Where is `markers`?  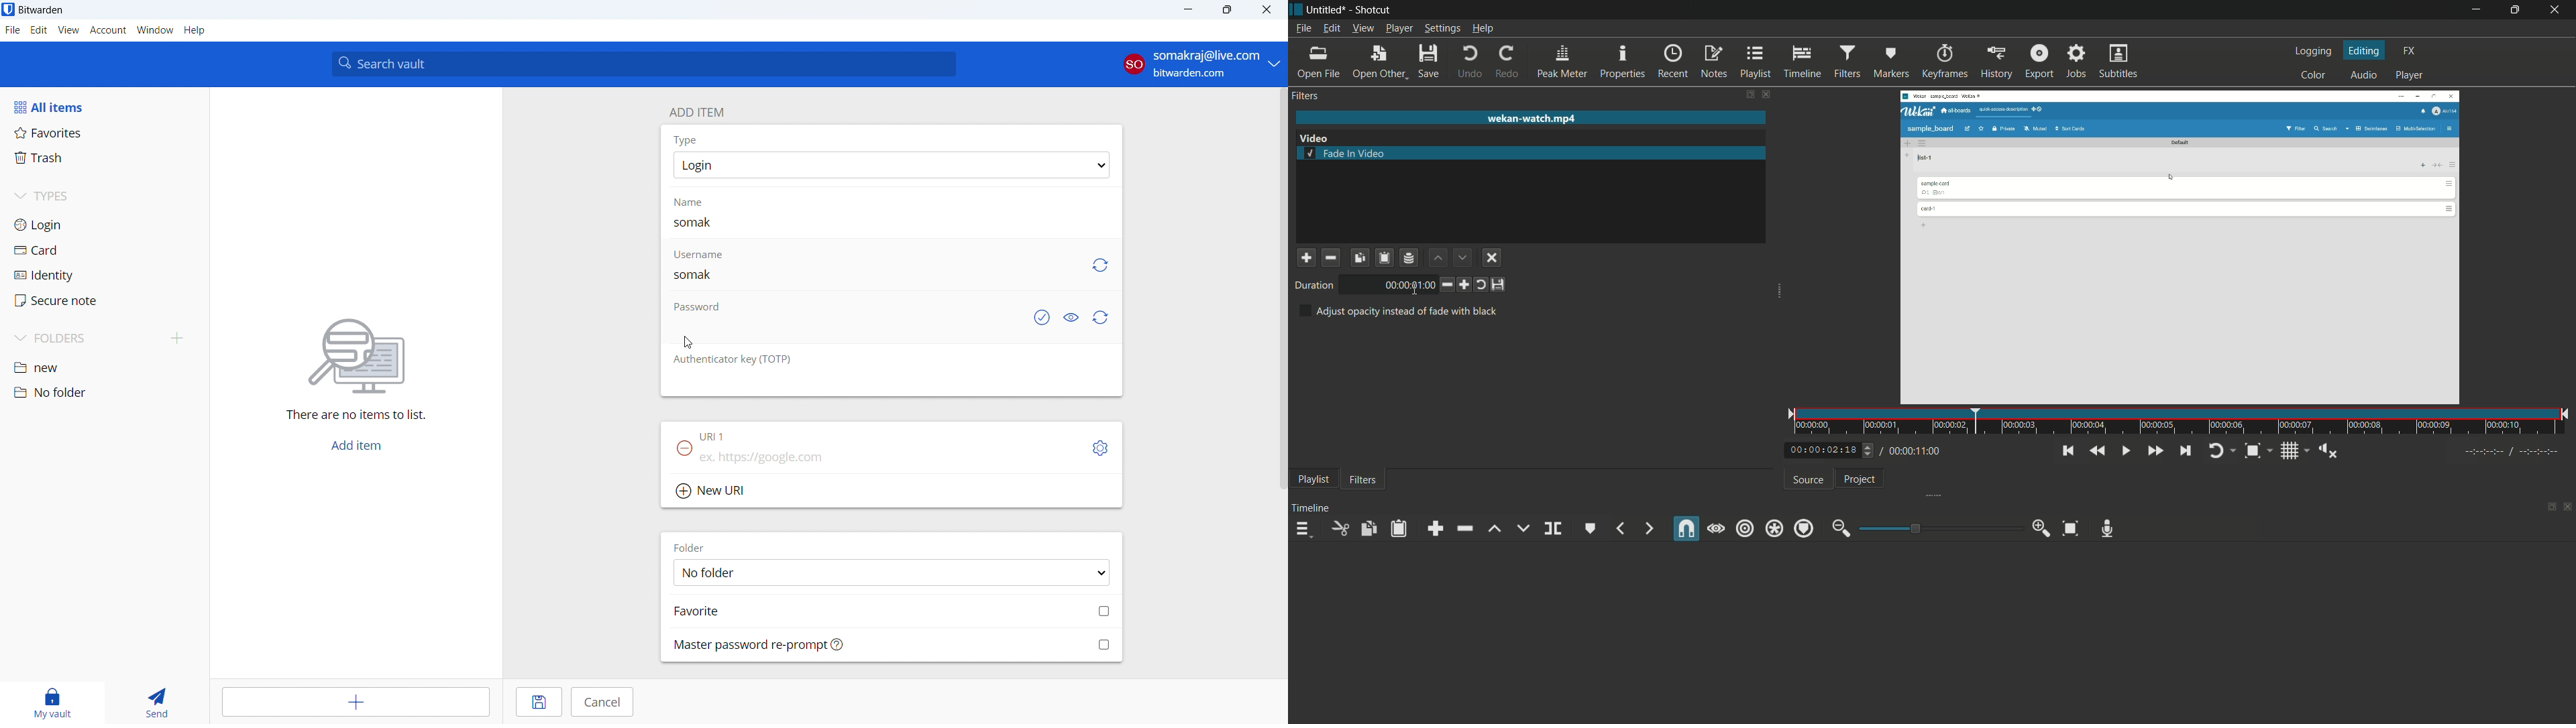 markers is located at coordinates (1890, 62).